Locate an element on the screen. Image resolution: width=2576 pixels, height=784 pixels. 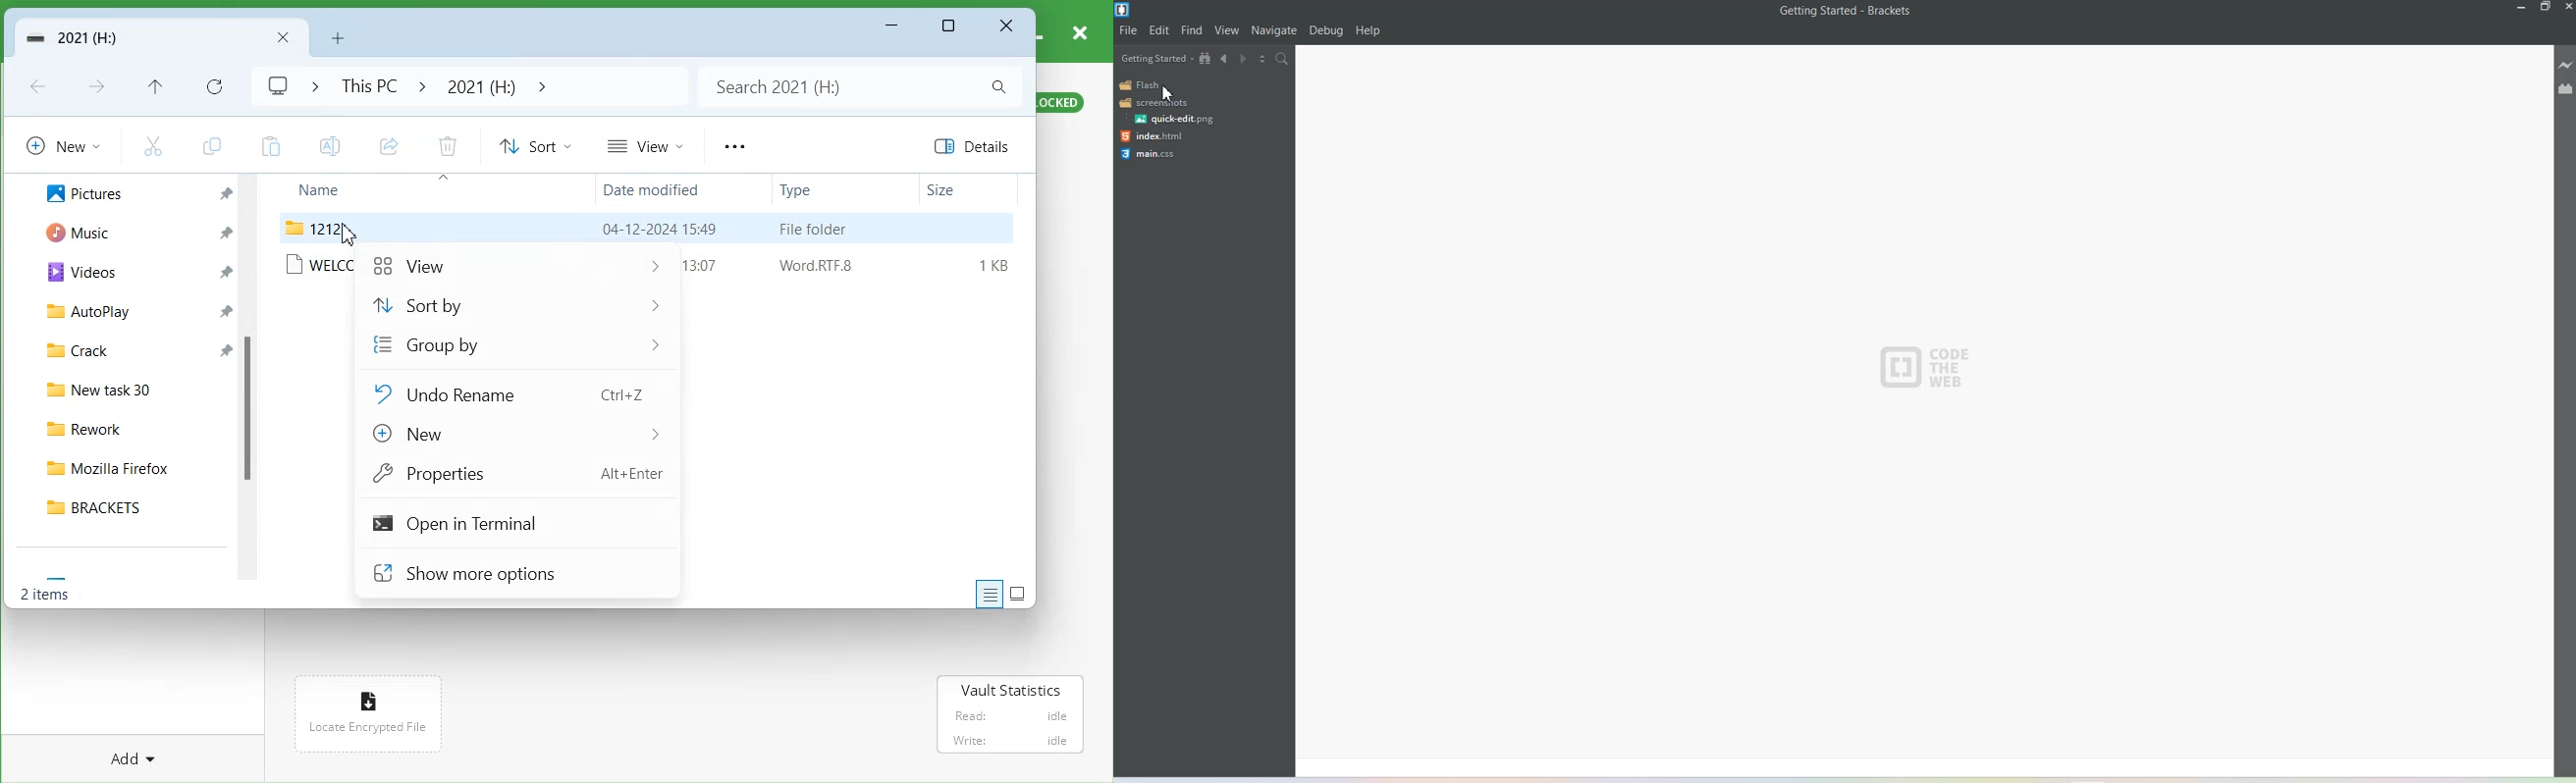
Extension Manager is located at coordinates (2566, 91).